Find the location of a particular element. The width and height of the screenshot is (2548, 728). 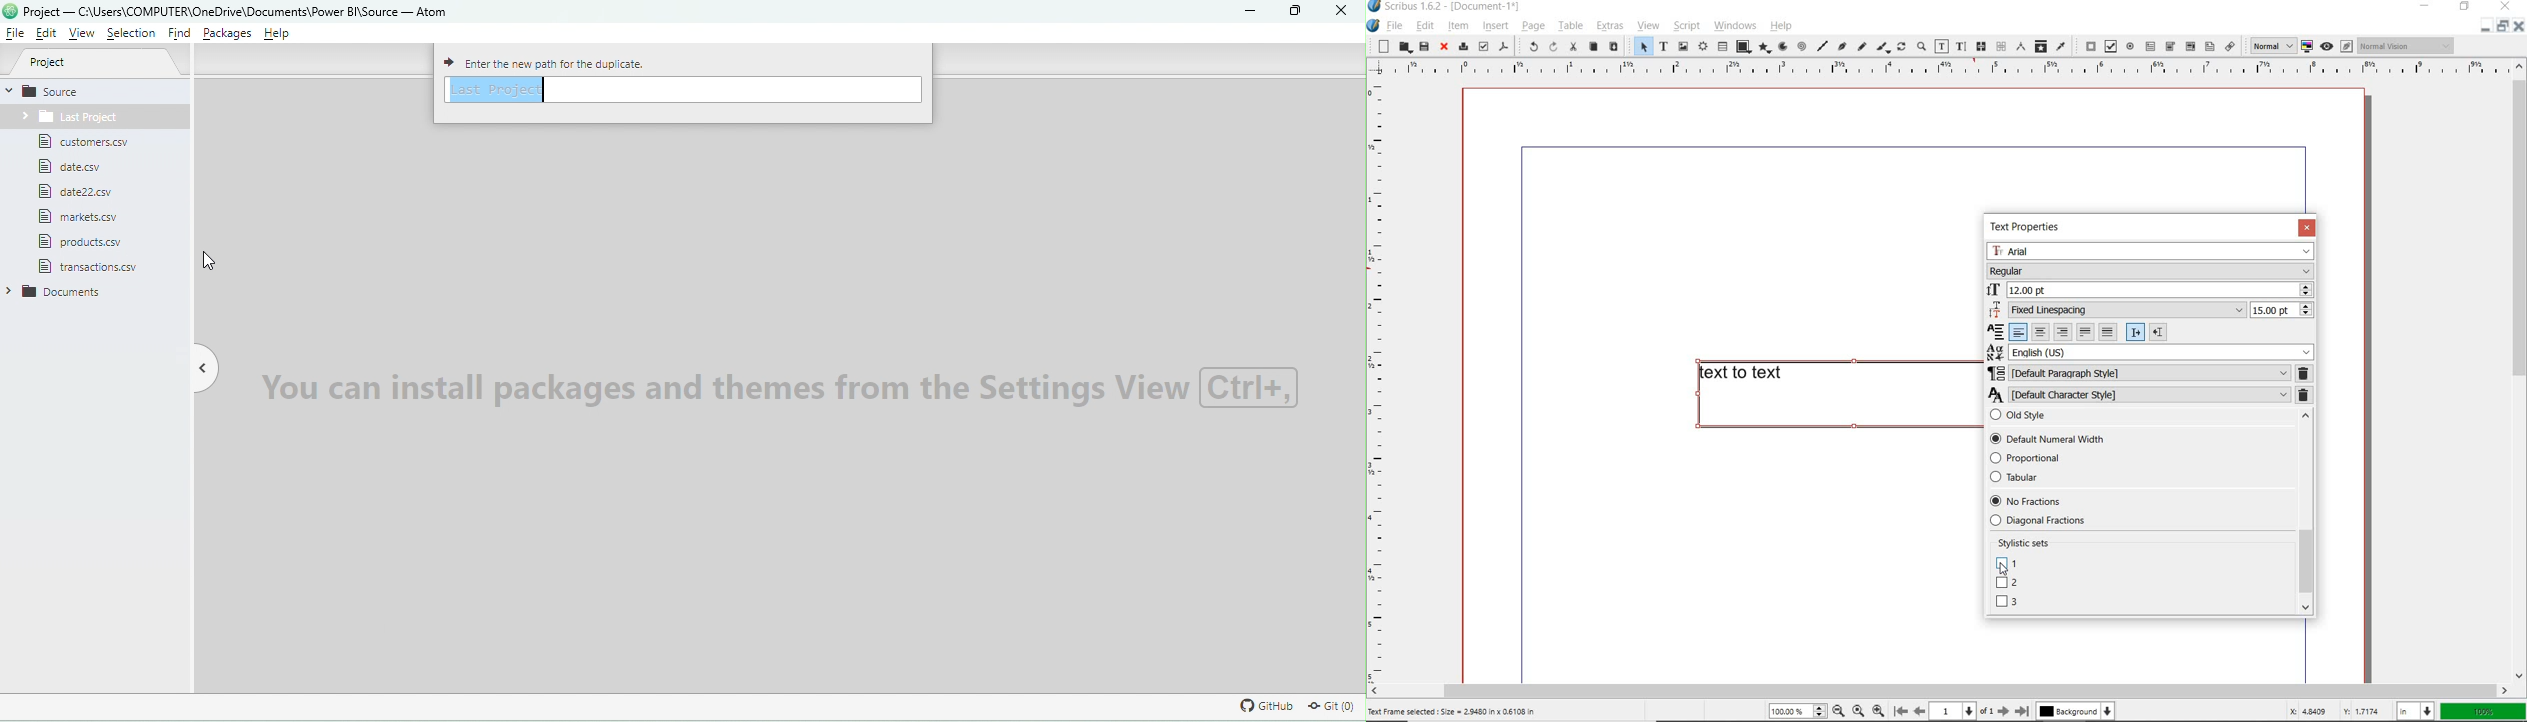

Edit in preview mode is located at coordinates (2347, 48).